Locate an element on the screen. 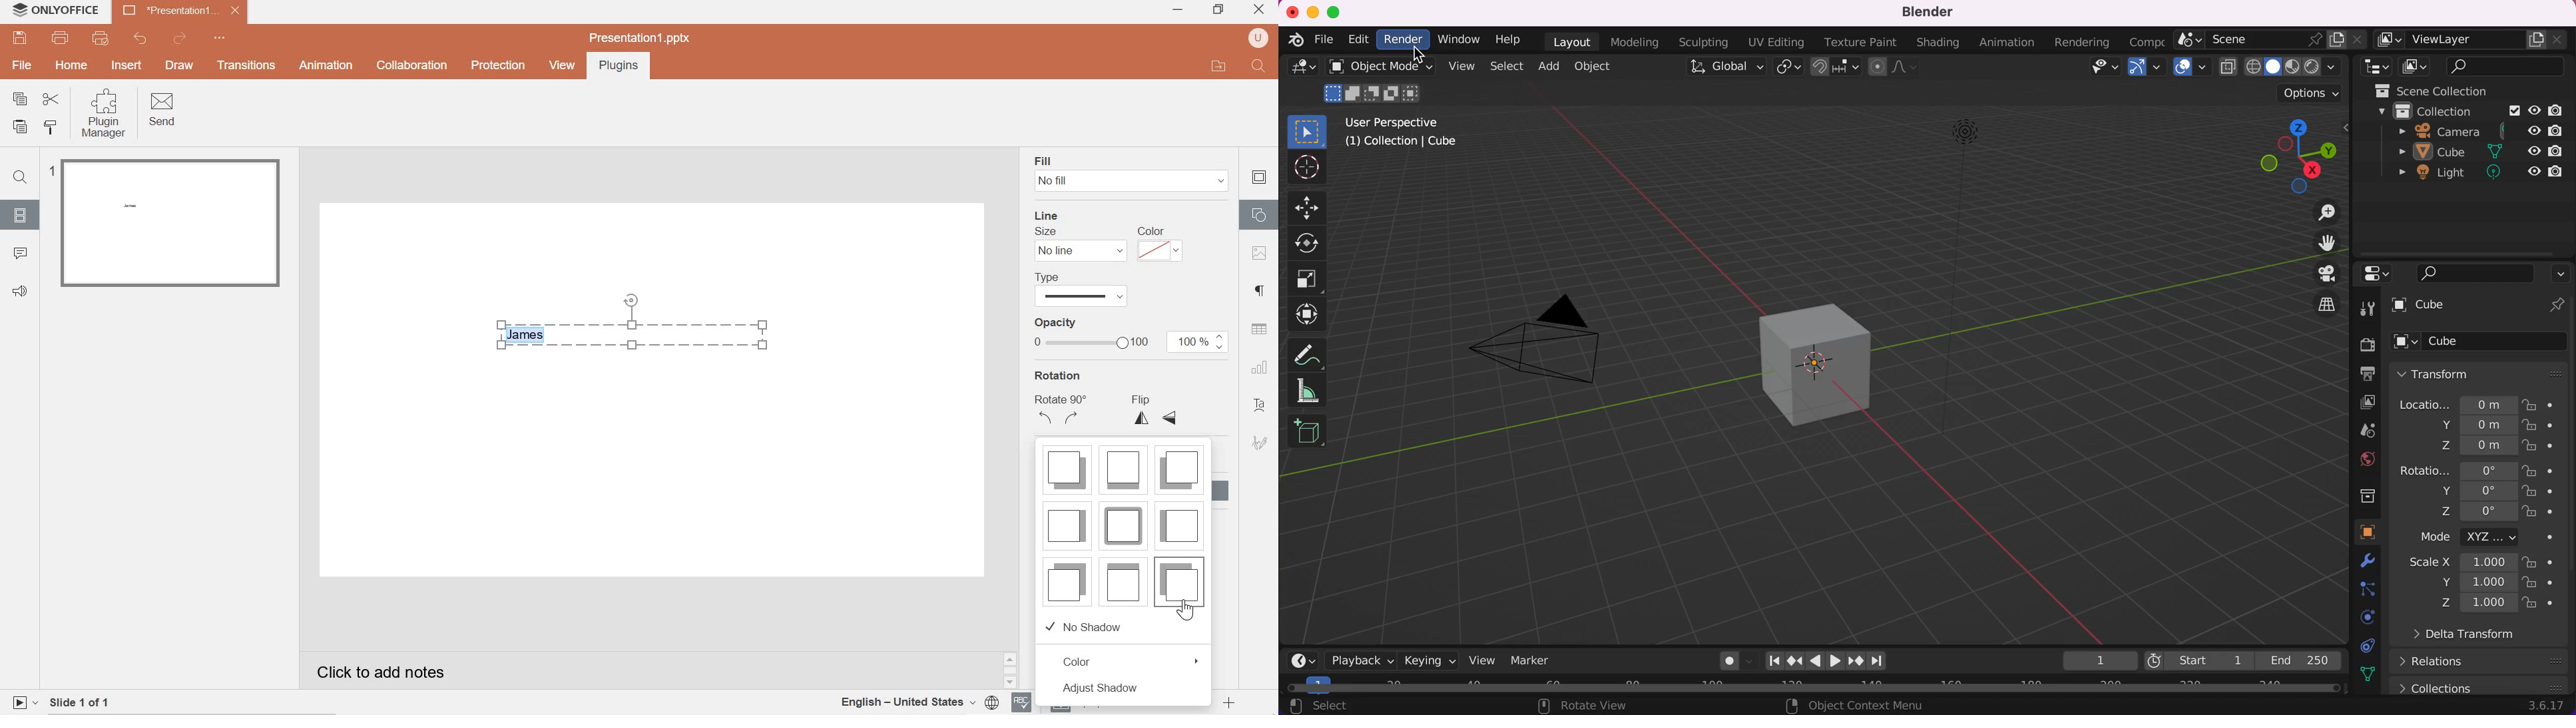  highlighted text is located at coordinates (532, 334).